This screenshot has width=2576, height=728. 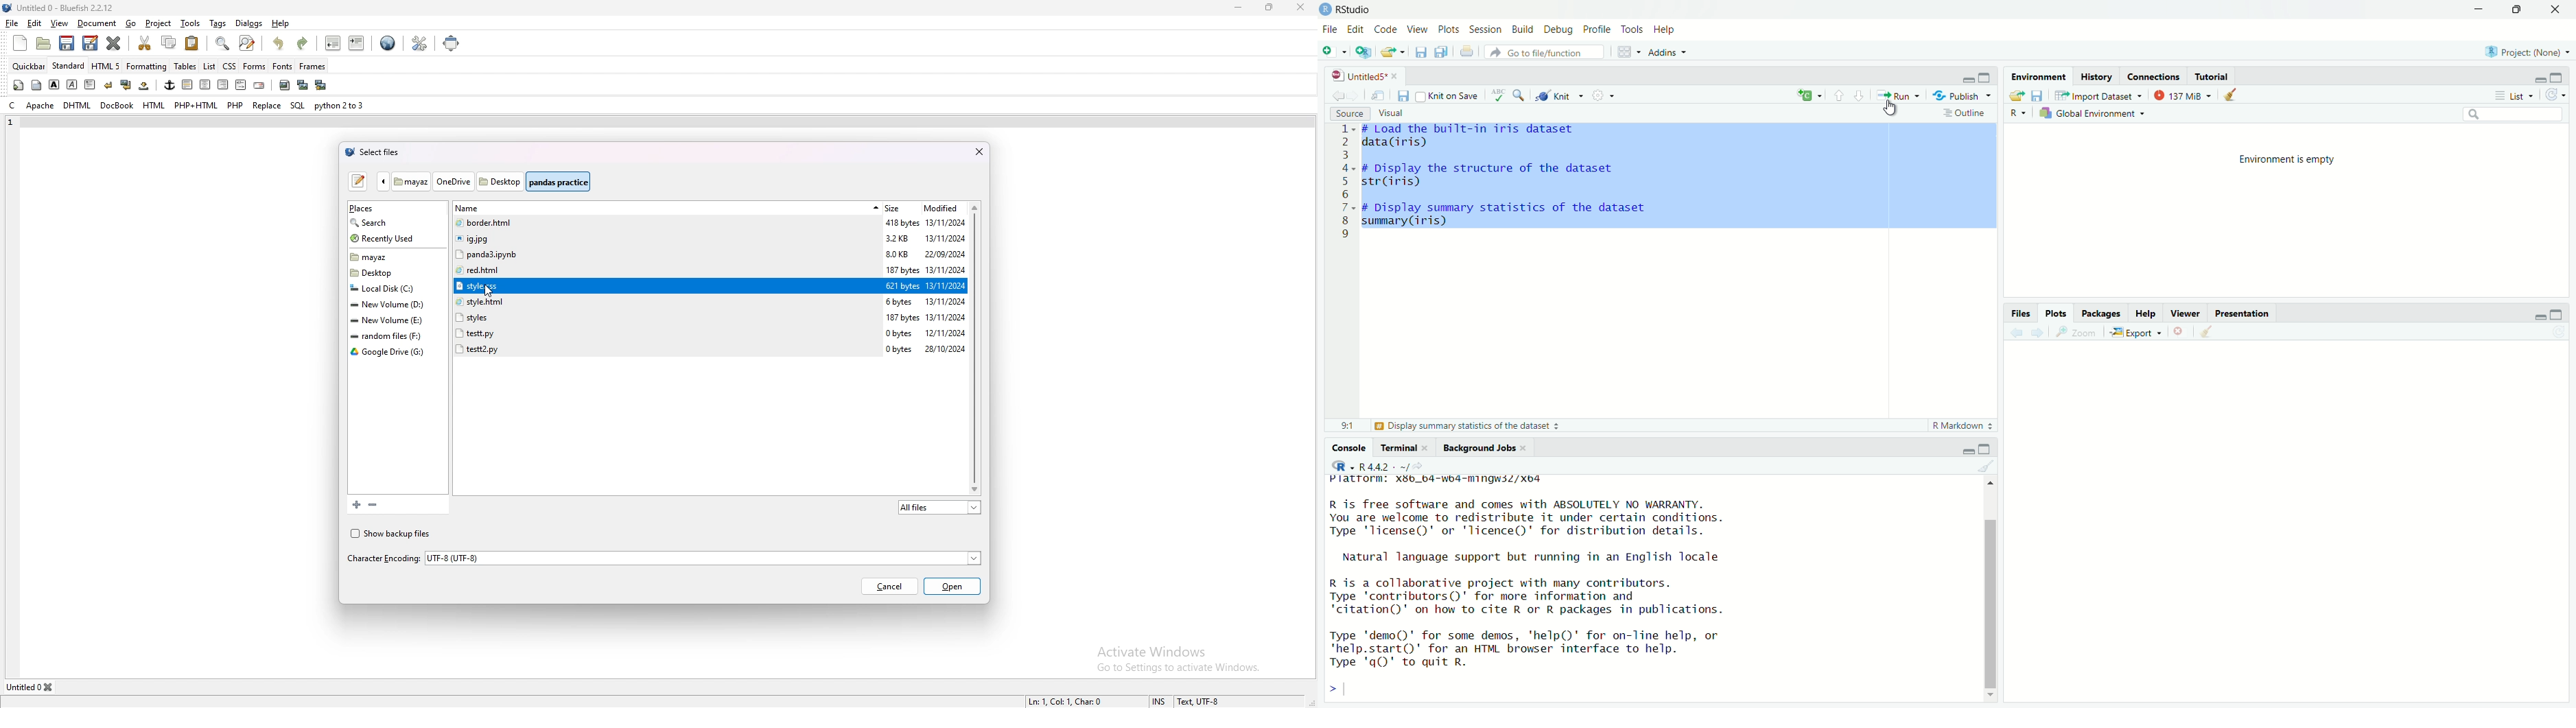 I want to click on Untitled 0, so click(x=23, y=687).